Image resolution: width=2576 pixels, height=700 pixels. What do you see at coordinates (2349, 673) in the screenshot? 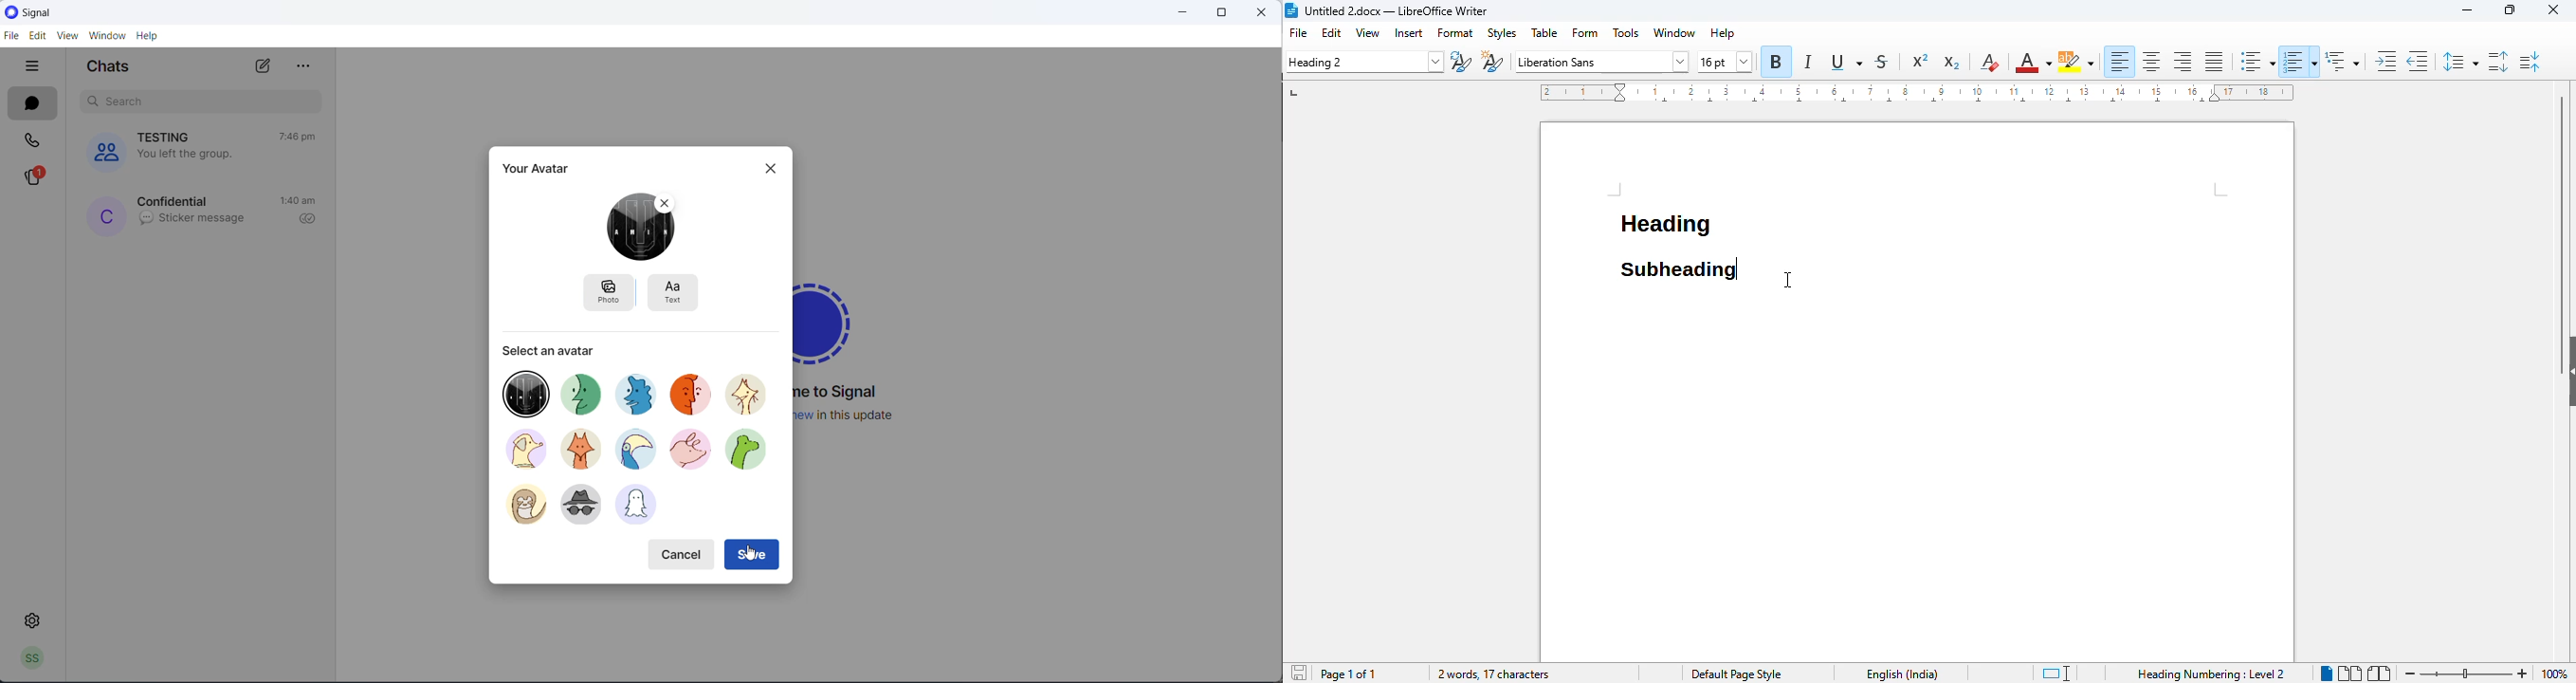
I see `multi-page view` at bounding box center [2349, 673].